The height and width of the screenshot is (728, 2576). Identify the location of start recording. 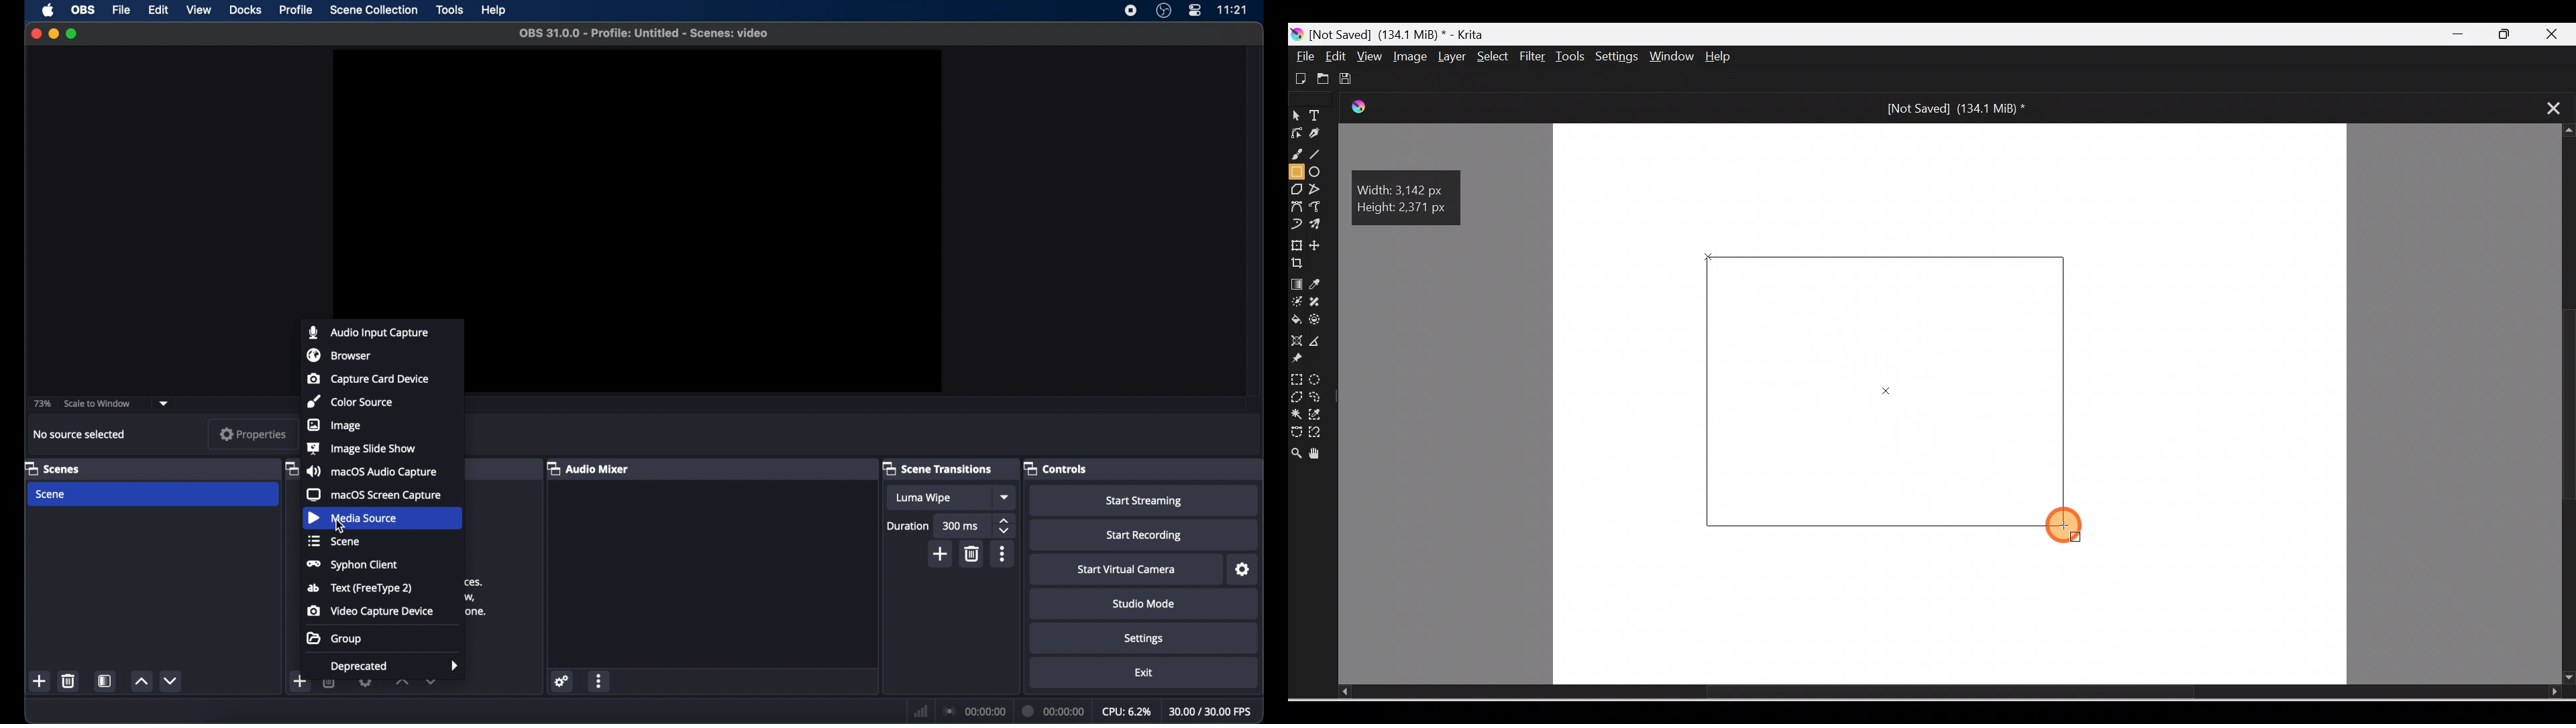
(1144, 536).